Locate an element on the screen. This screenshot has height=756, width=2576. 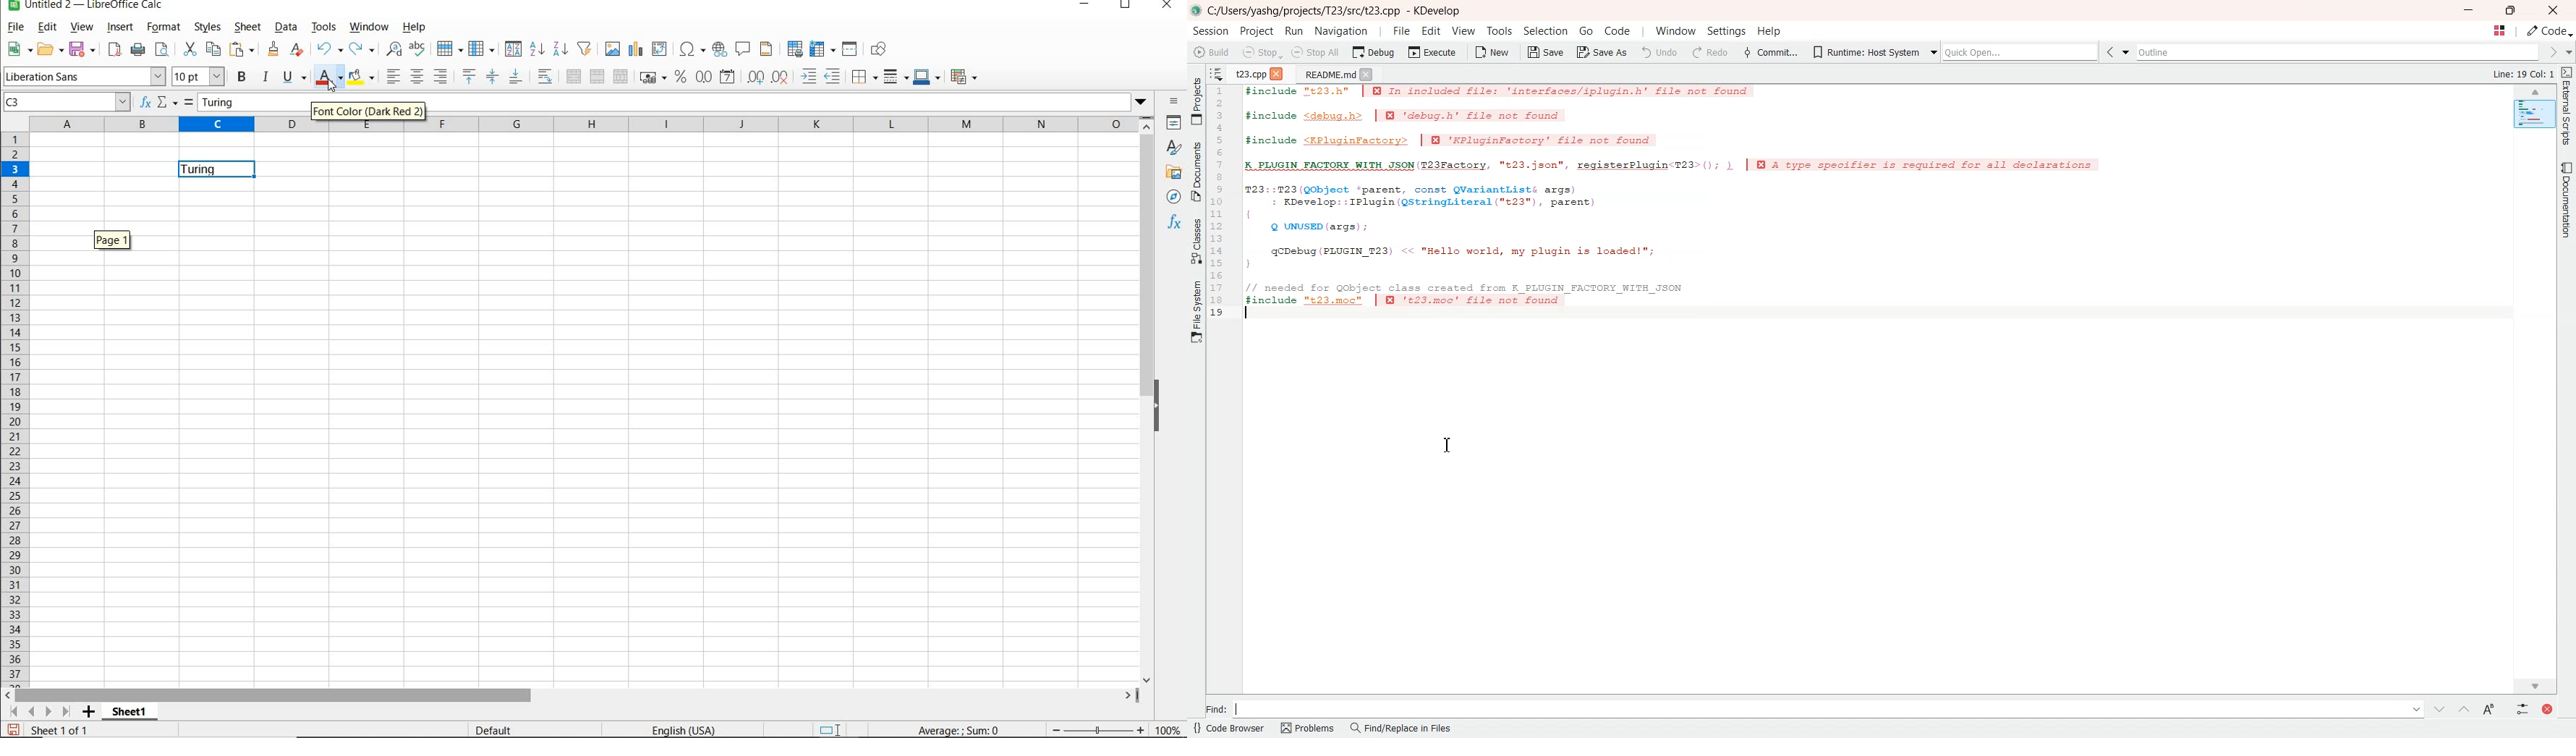
AUTOFILTER is located at coordinates (585, 49).